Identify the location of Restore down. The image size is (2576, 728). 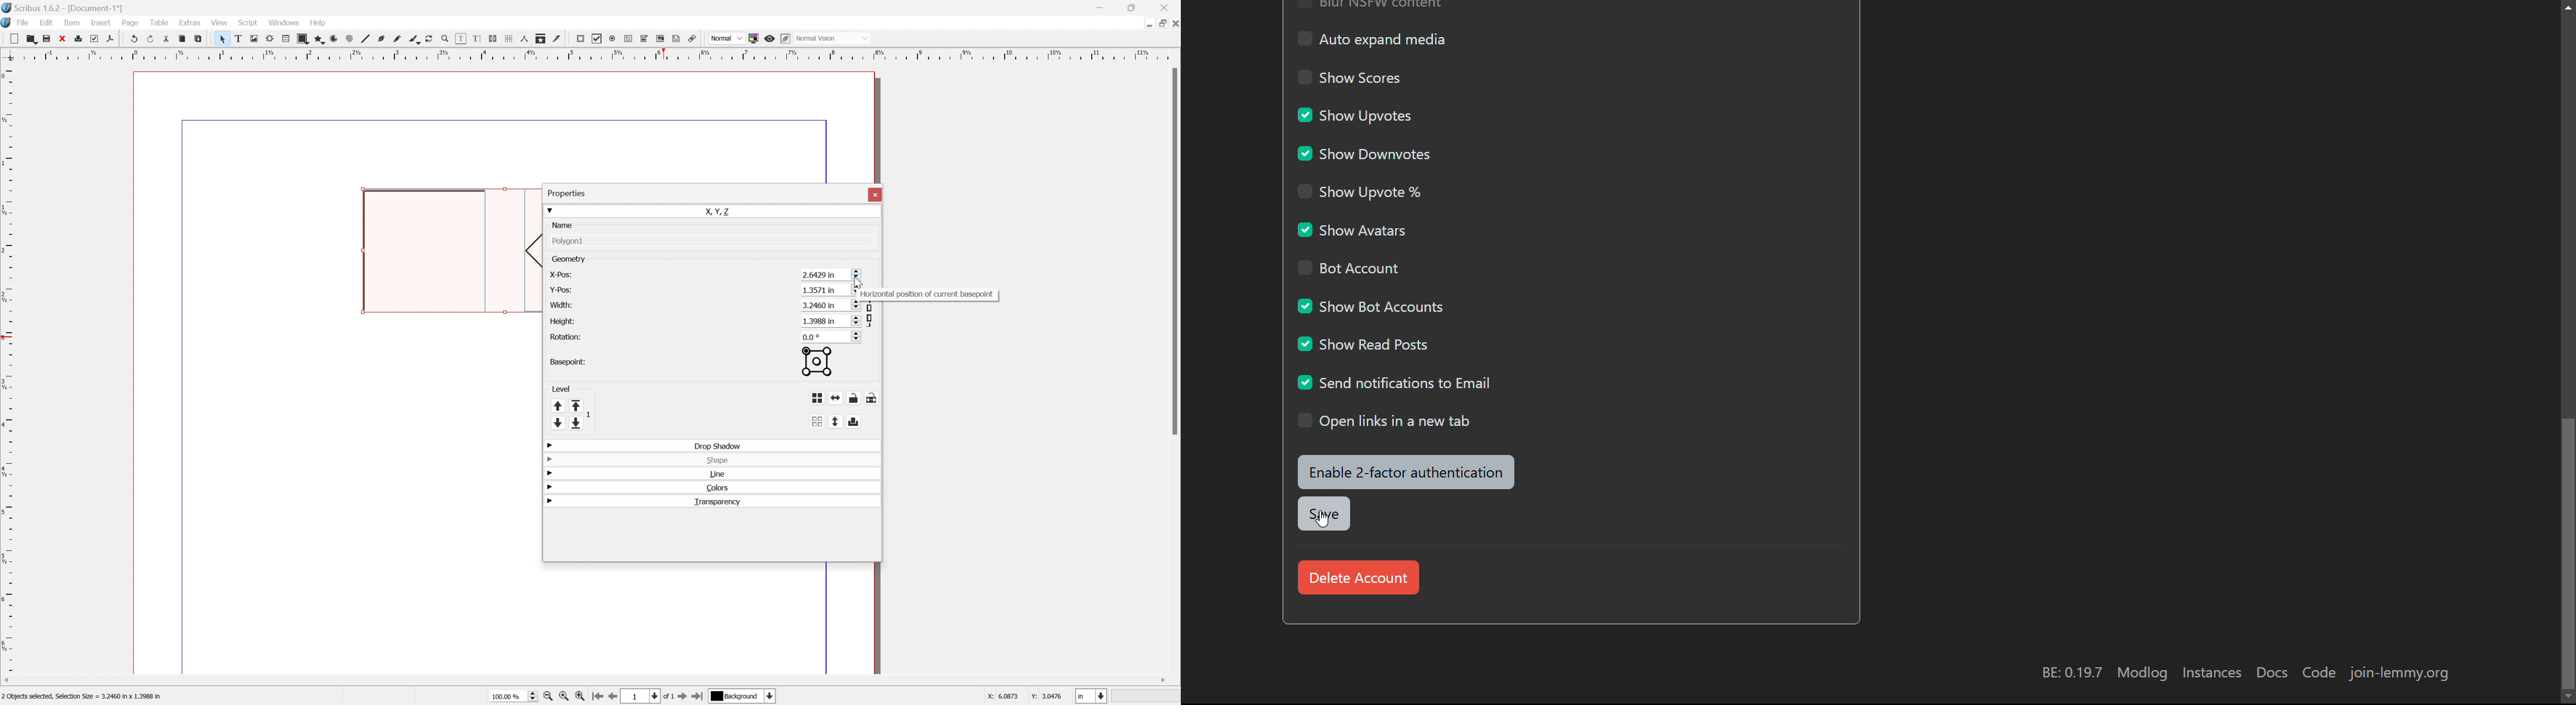
(1161, 23).